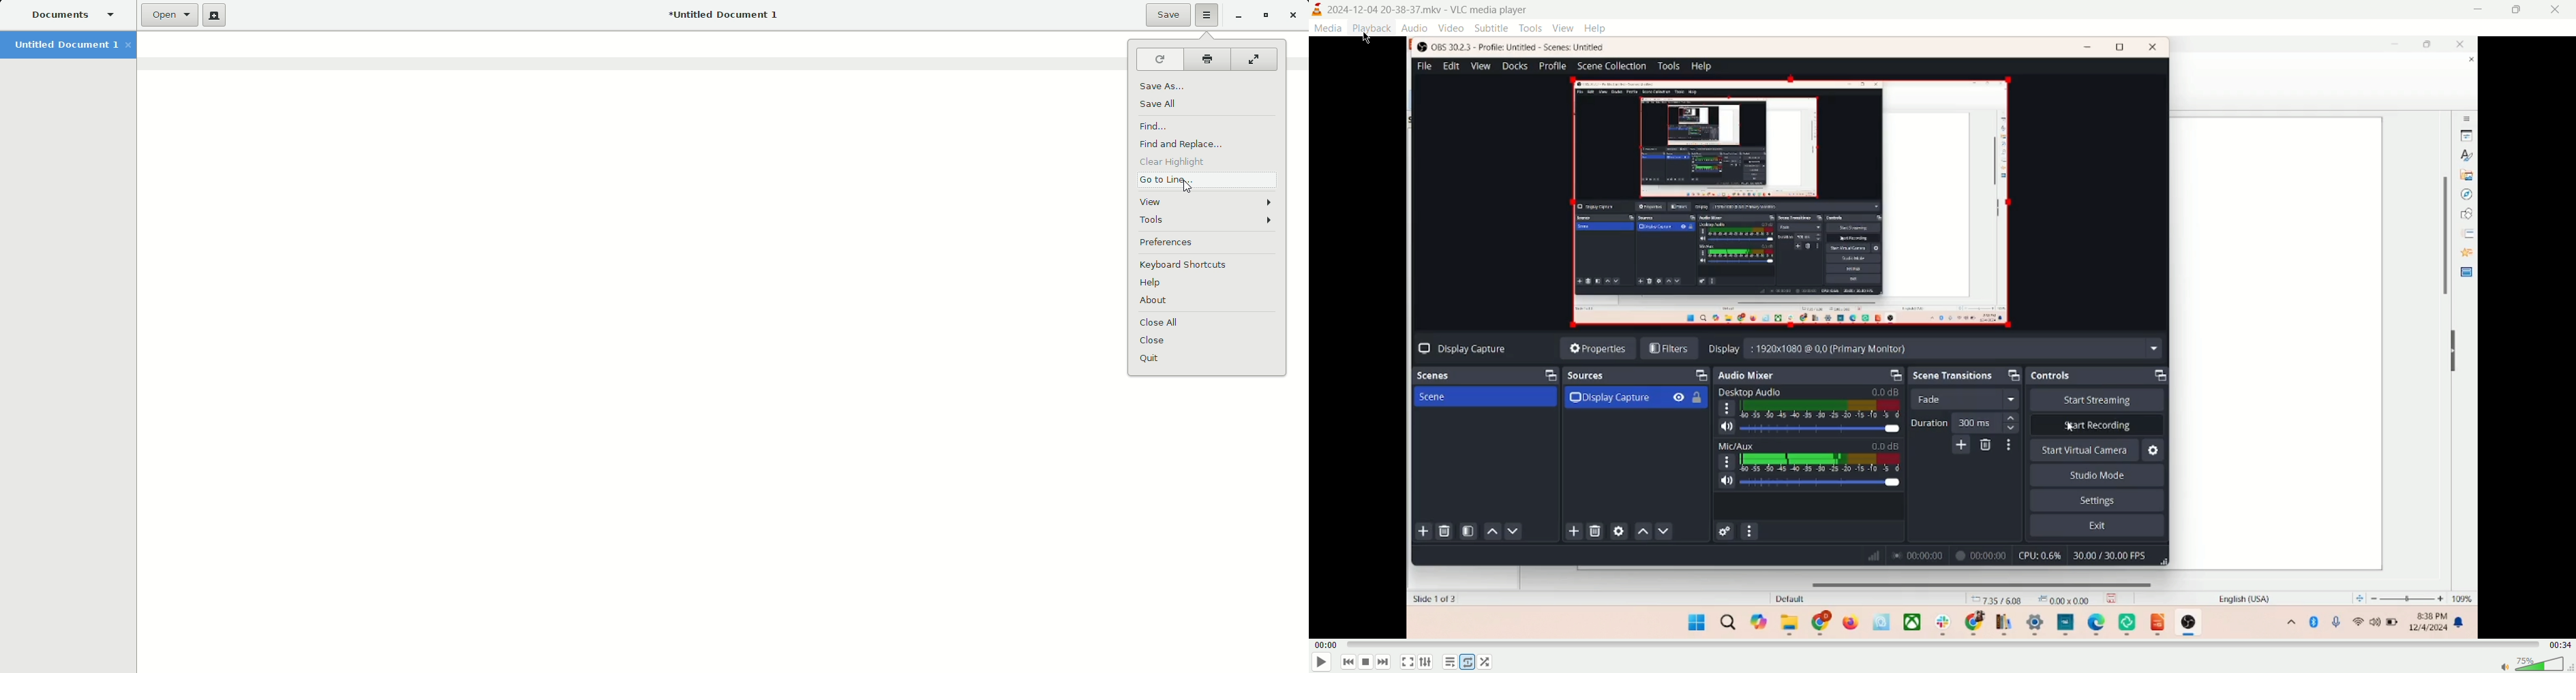 Image resolution: width=2576 pixels, height=700 pixels. I want to click on shuffle, so click(1493, 662).